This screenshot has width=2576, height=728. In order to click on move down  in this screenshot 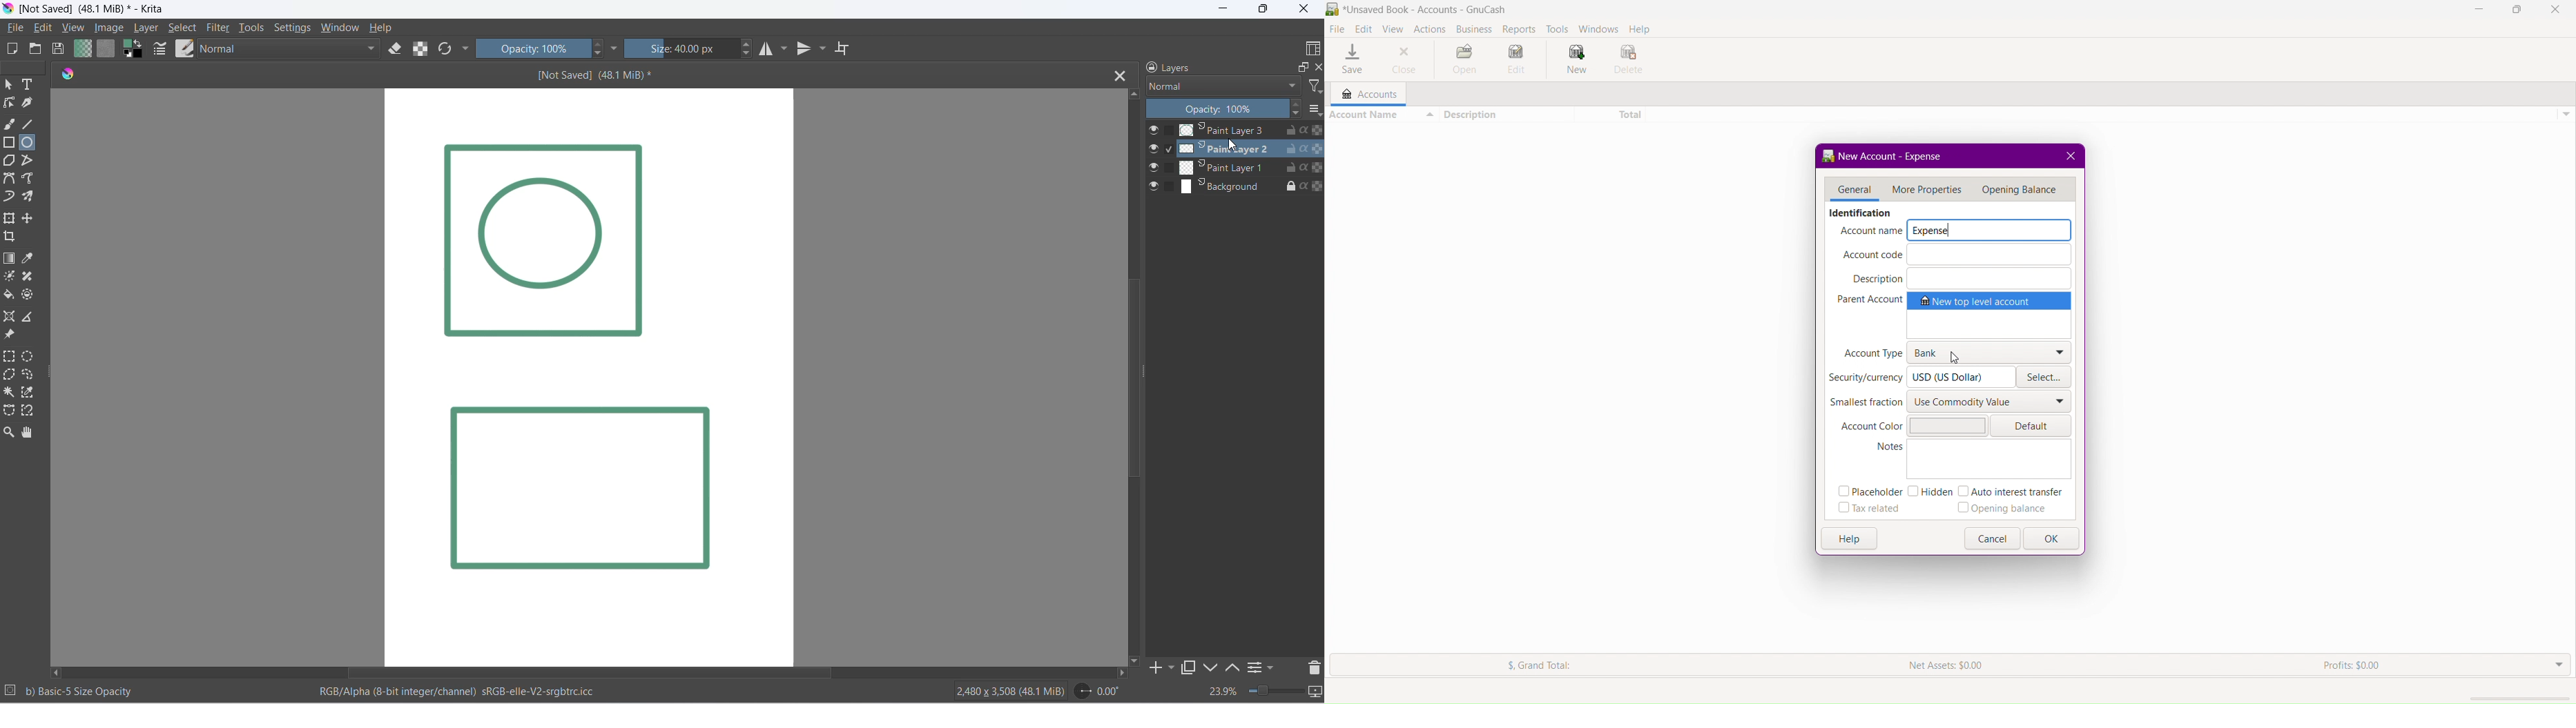, I will do `click(1135, 661)`.